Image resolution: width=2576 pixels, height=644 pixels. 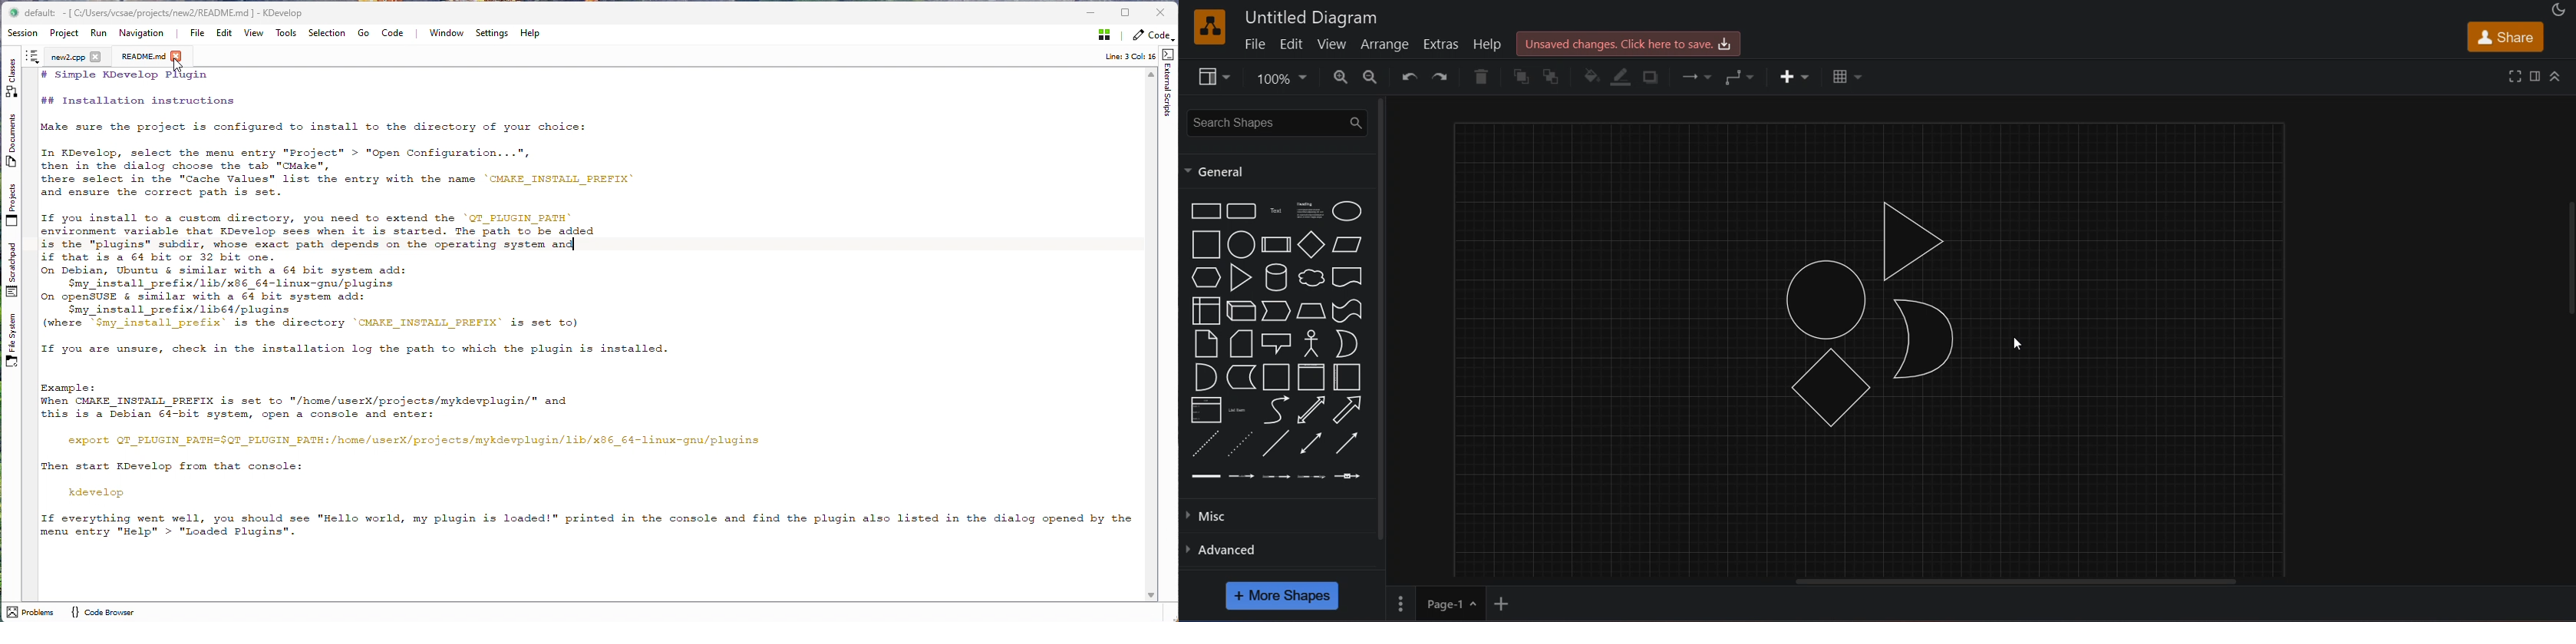 What do you see at coordinates (1204, 443) in the screenshot?
I see `dashed line` at bounding box center [1204, 443].